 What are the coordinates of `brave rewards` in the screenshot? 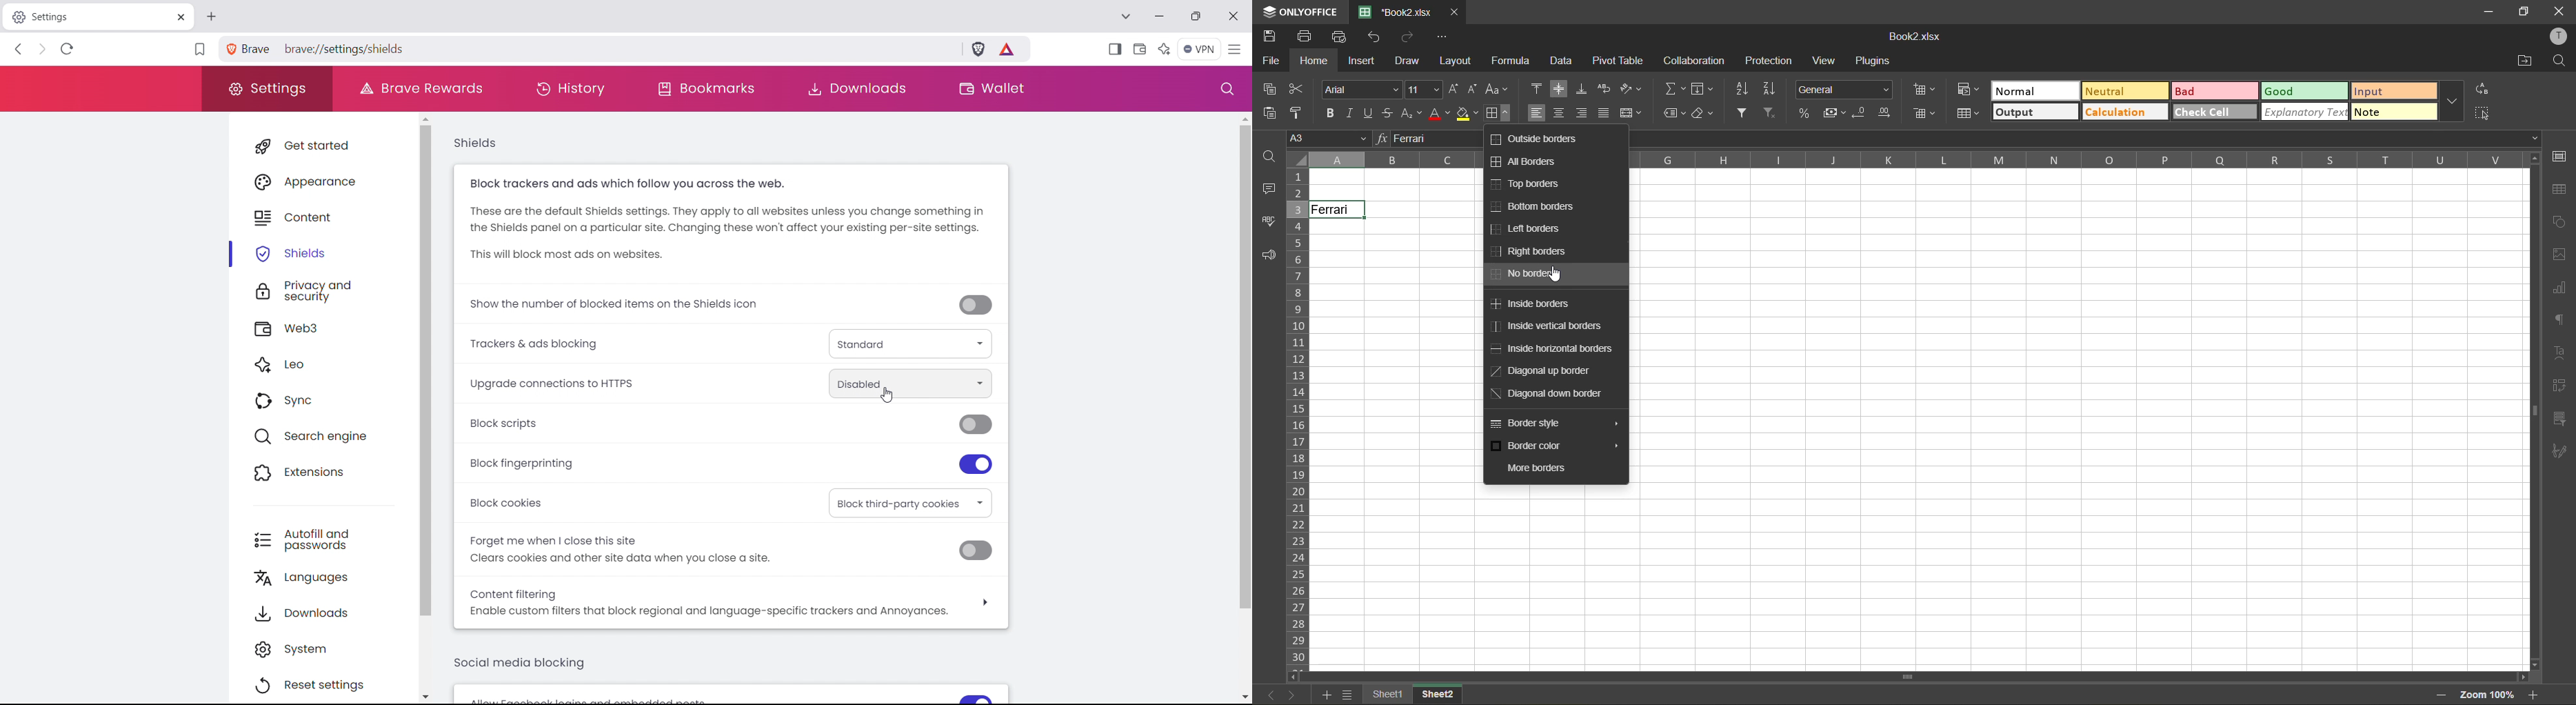 It's located at (1008, 48).